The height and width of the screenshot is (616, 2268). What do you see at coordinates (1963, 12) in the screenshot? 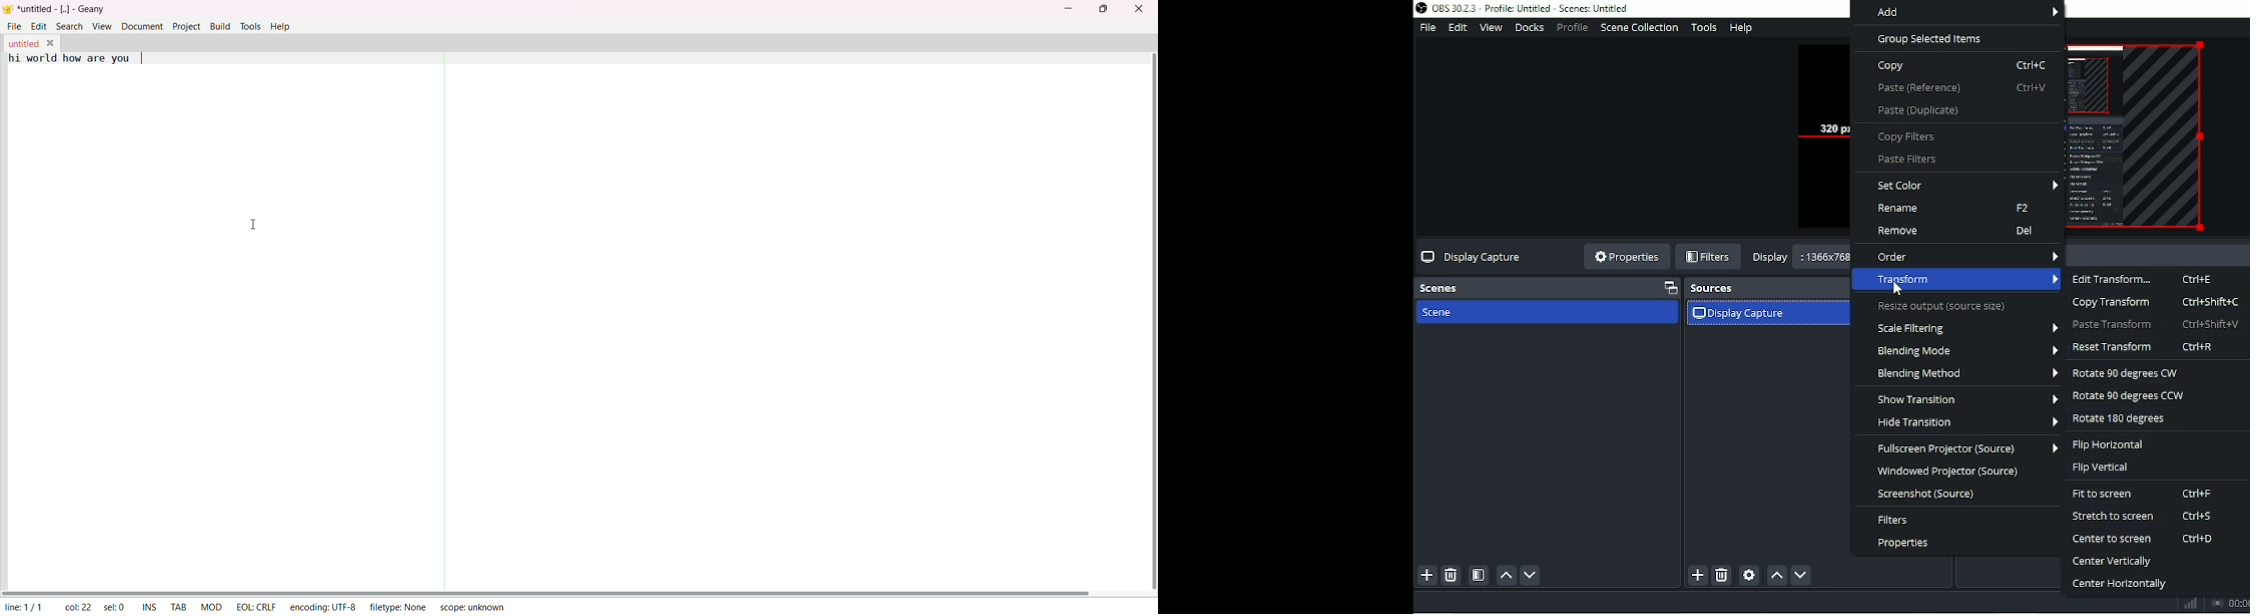
I see `Add` at bounding box center [1963, 12].